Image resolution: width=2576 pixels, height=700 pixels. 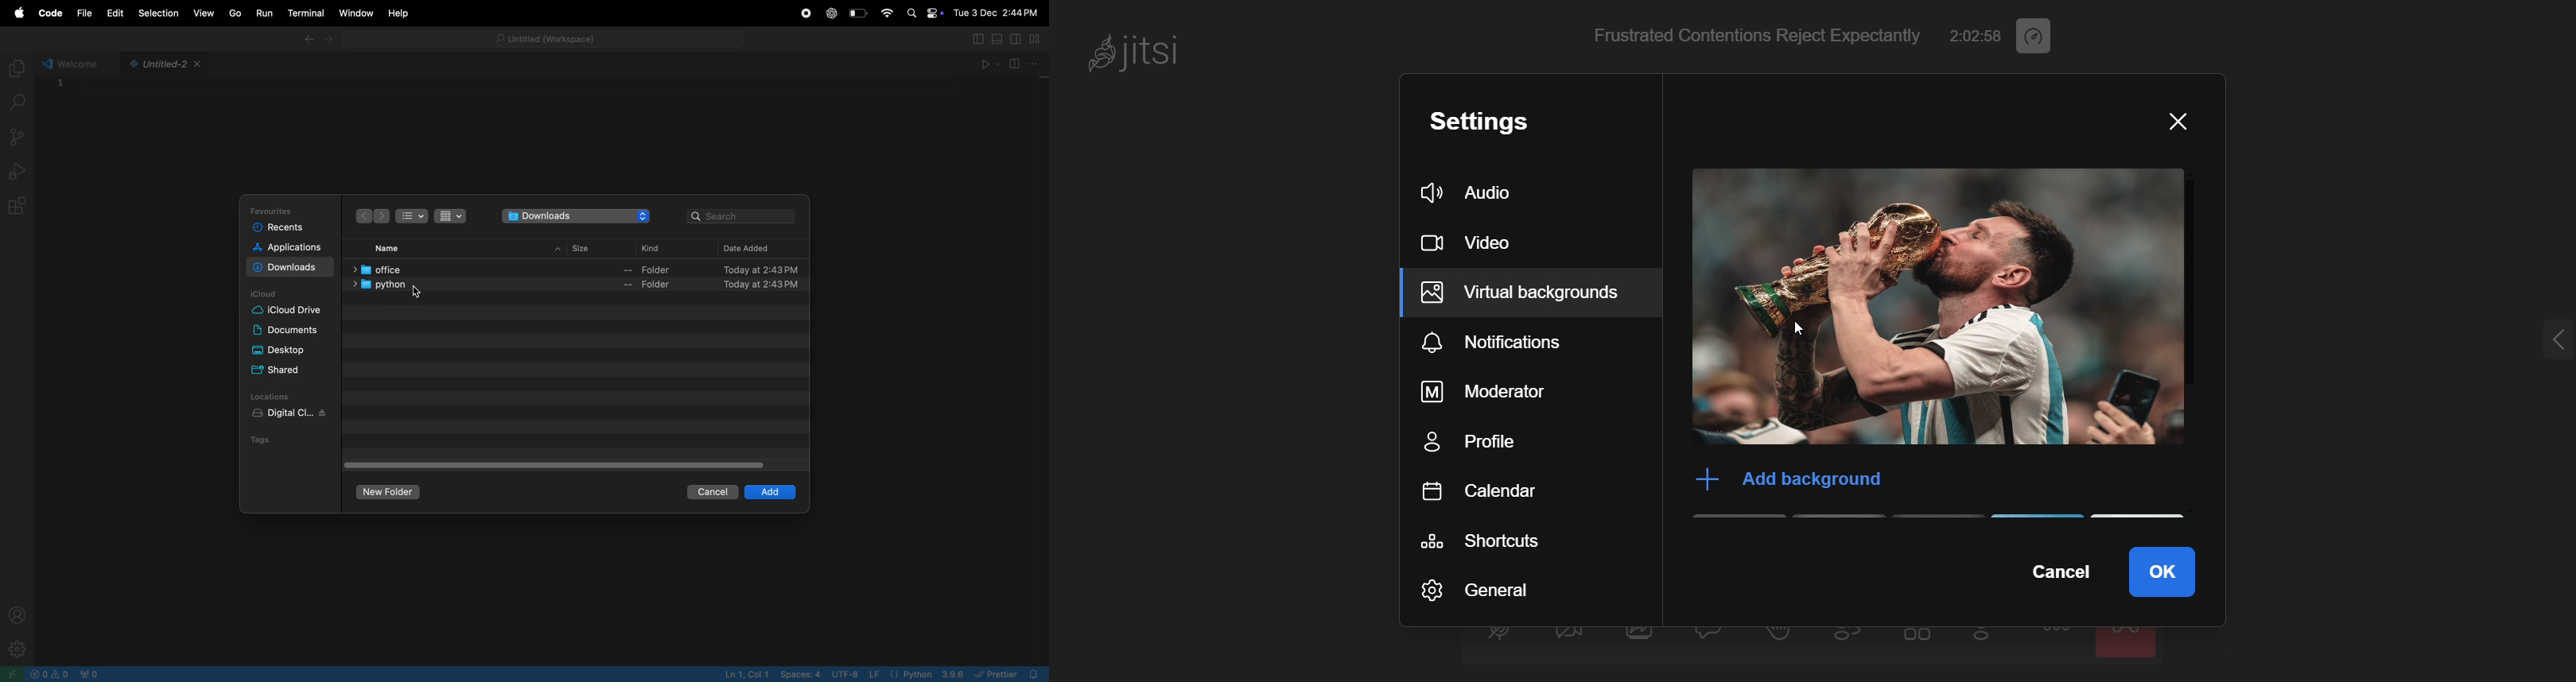 I want to click on more actions, so click(x=2057, y=641).